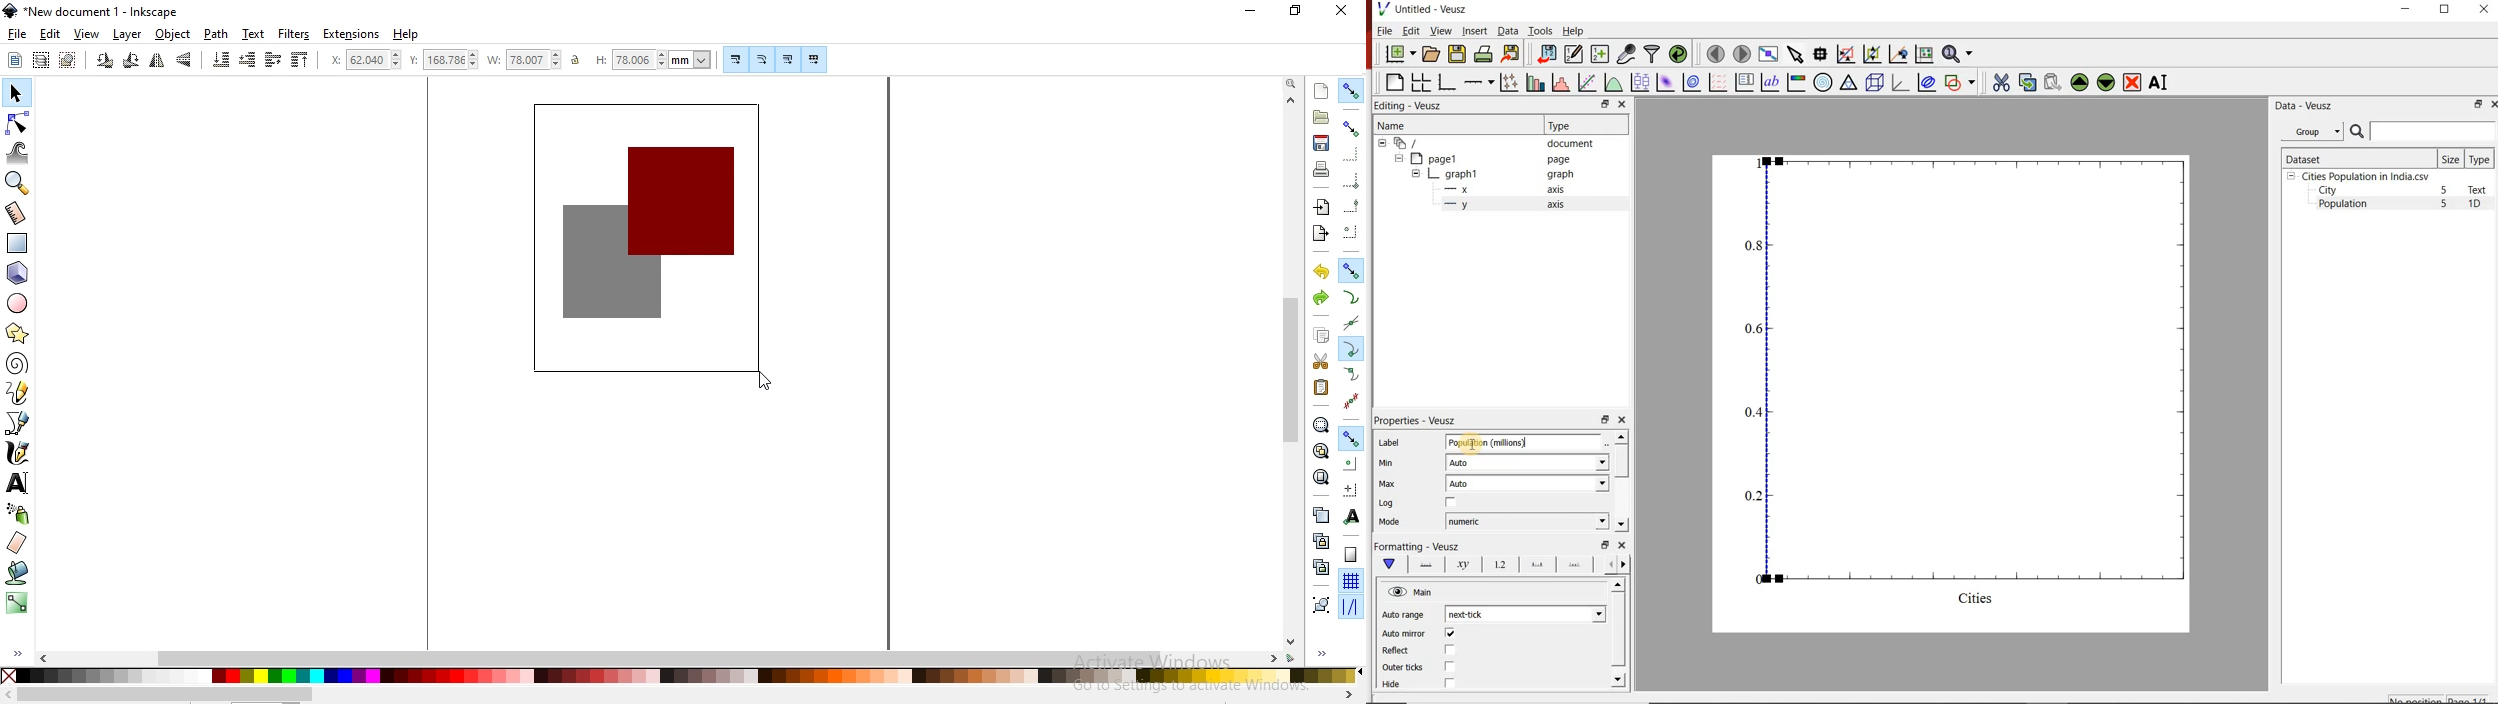  Describe the element at coordinates (1450, 649) in the screenshot. I see `check/uncheck` at that location.